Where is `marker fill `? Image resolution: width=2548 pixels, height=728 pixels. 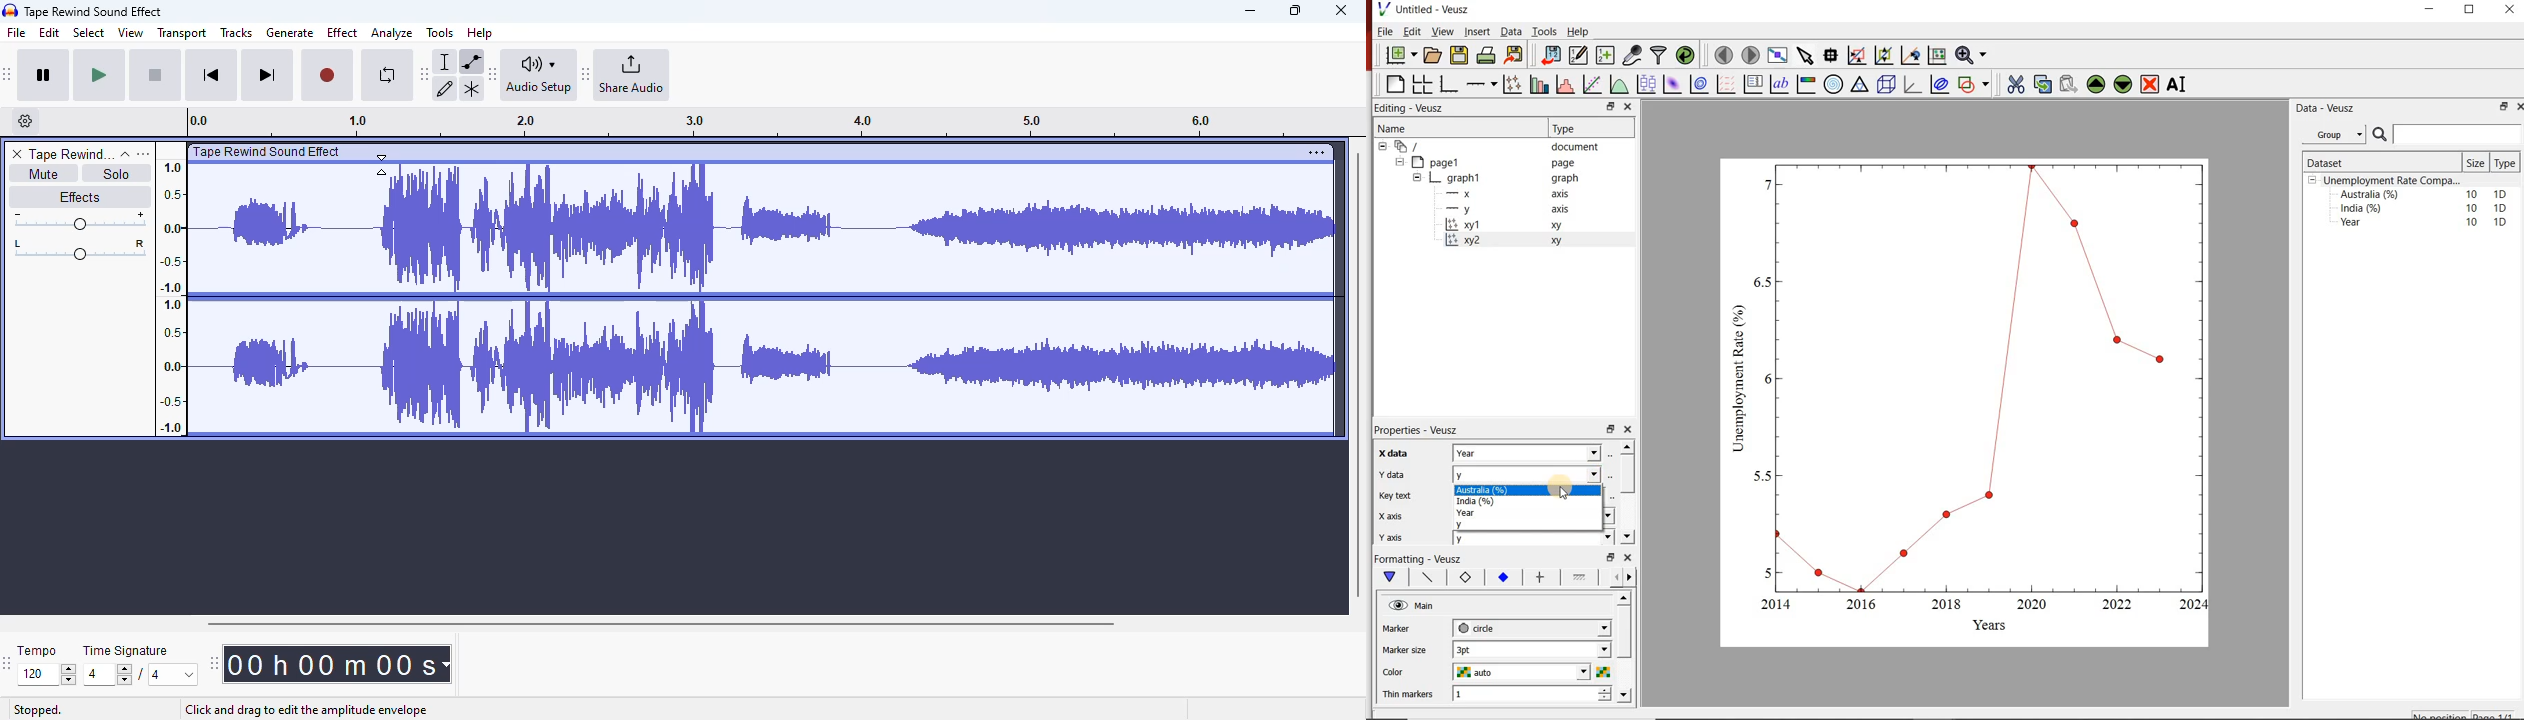 marker fill  is located at coordinates (1504, 578).